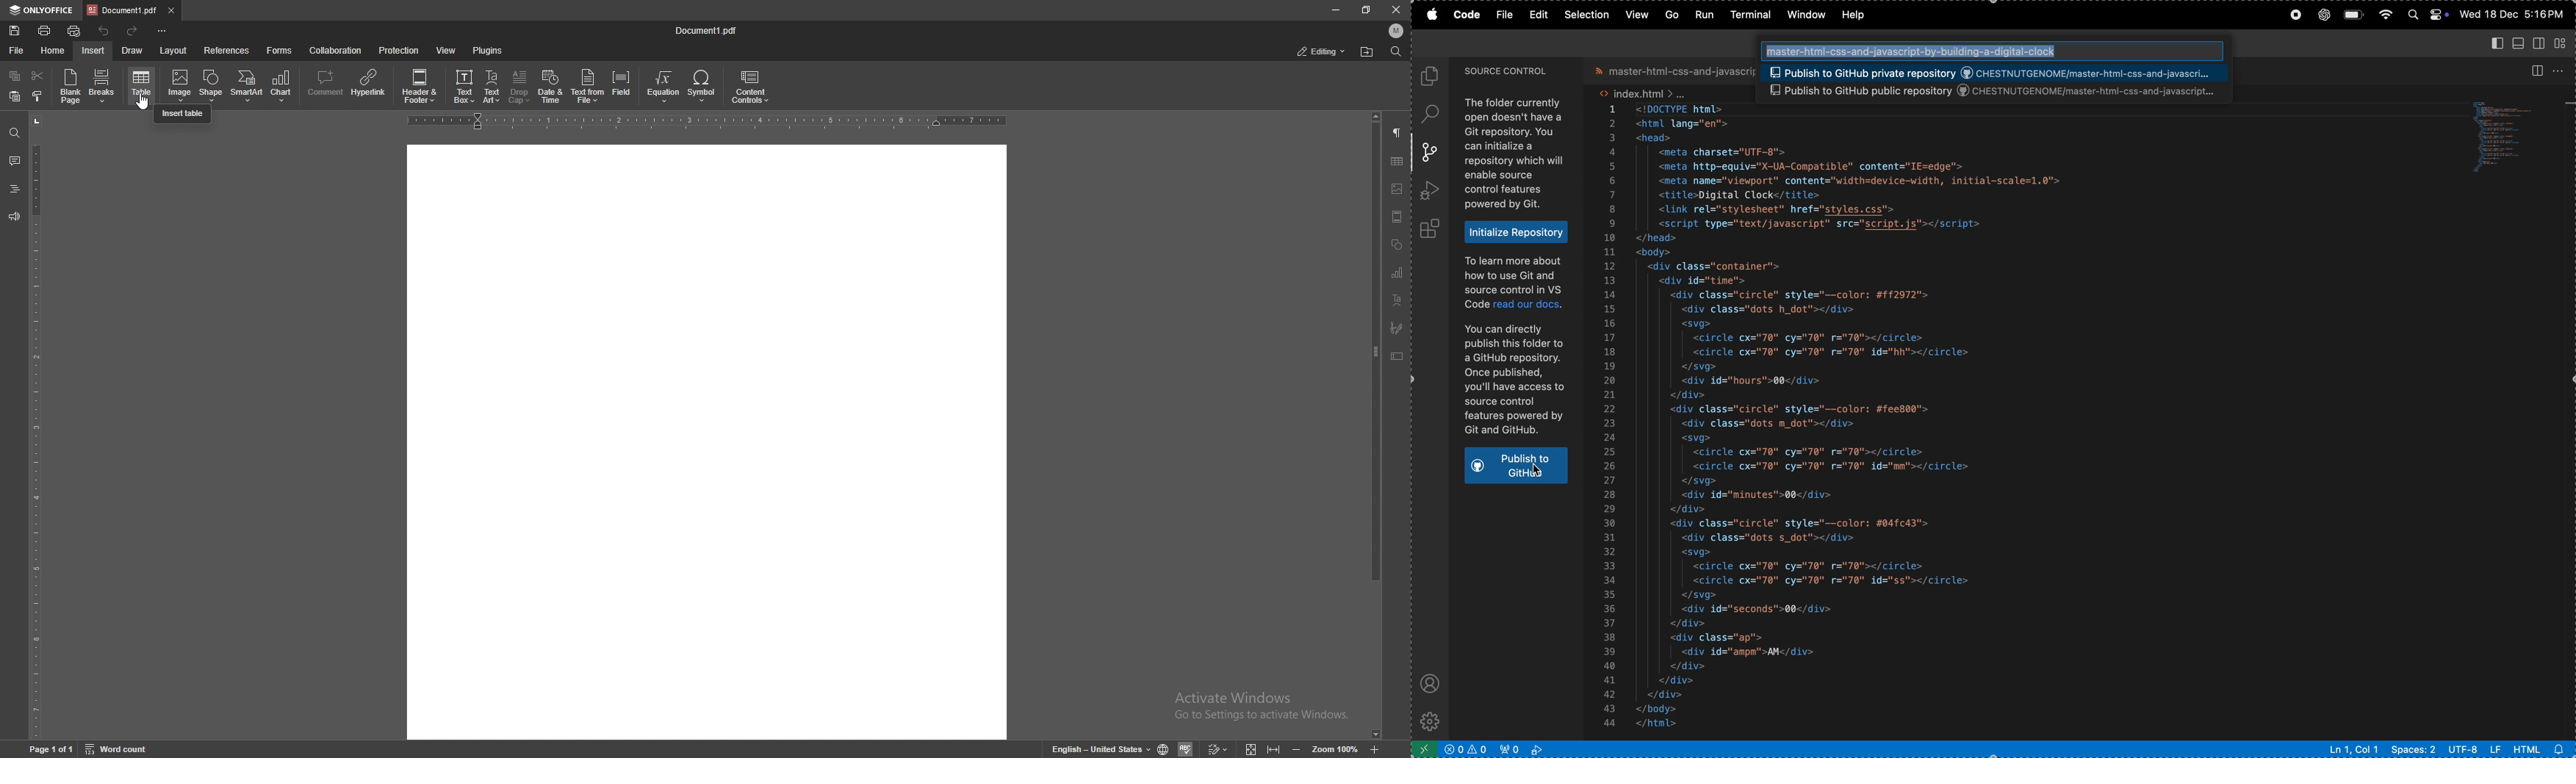 The height and width of the screenshot is (784, 2576). Describe the element at coordinates (1398, 328) in the screenshot. I see `signature field` at that location.